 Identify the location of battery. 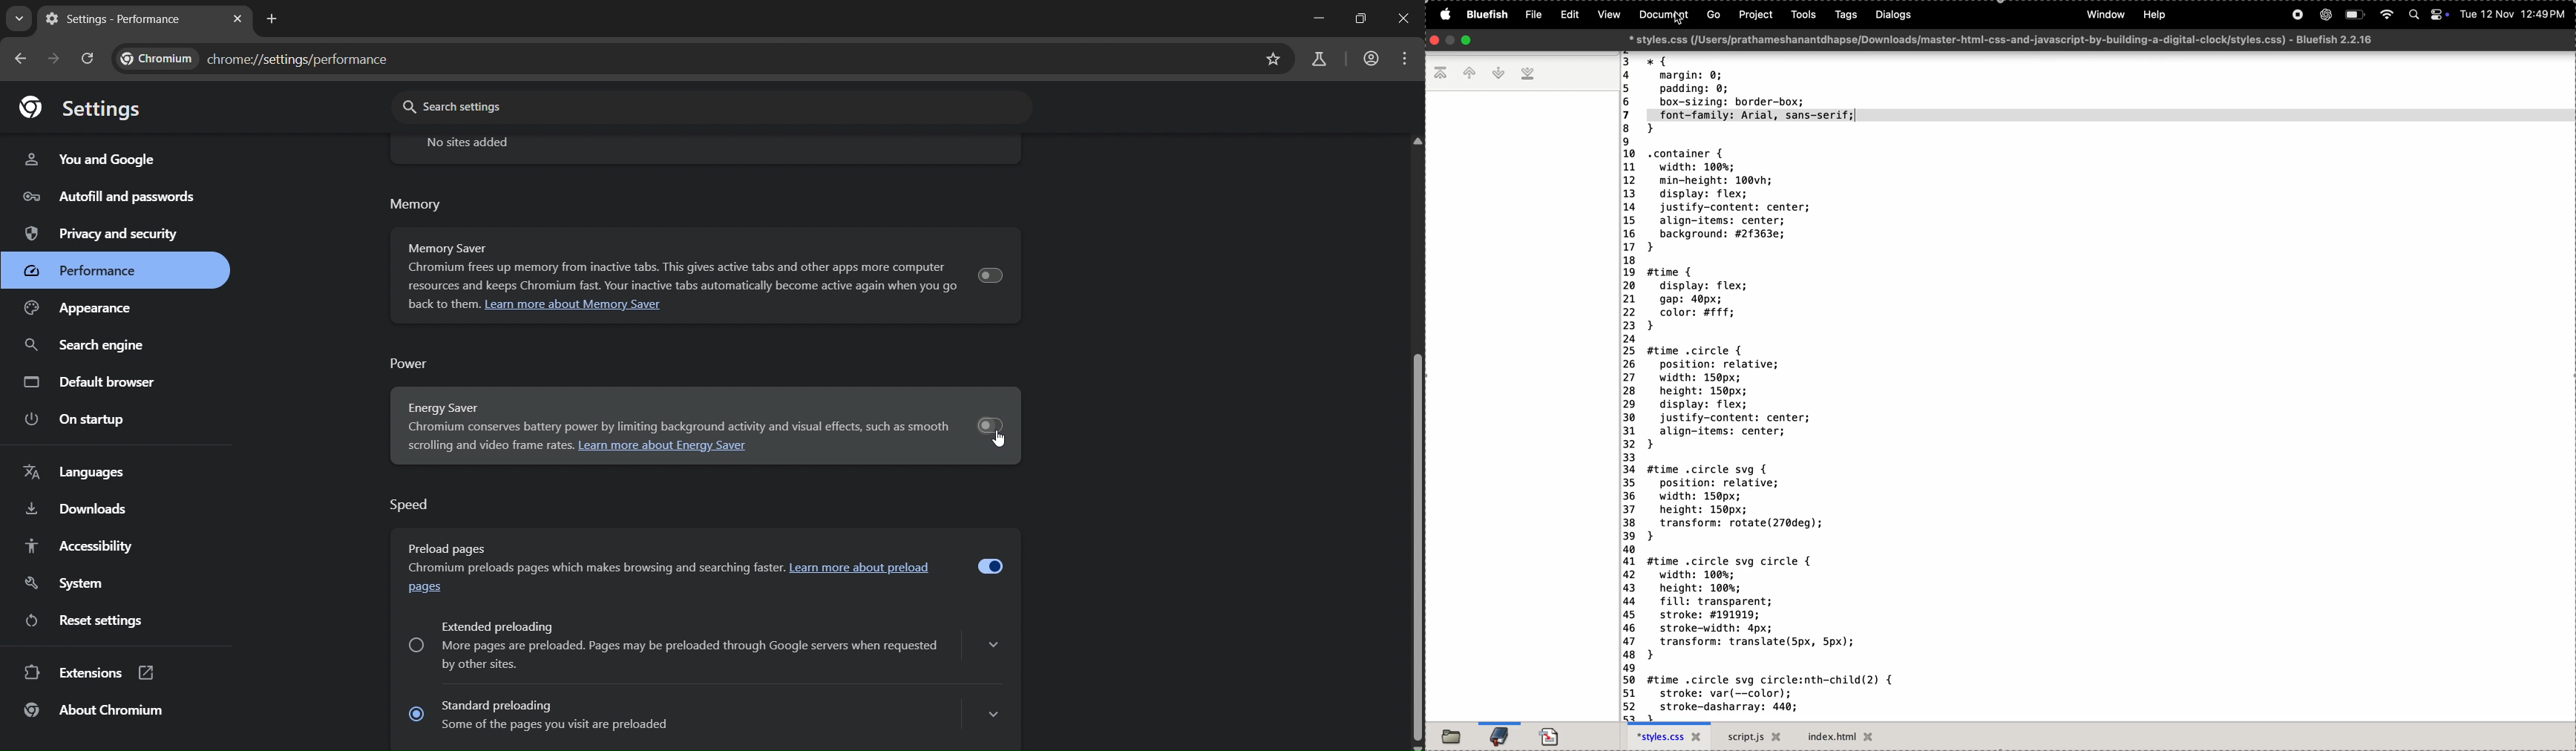
(2356, 16).